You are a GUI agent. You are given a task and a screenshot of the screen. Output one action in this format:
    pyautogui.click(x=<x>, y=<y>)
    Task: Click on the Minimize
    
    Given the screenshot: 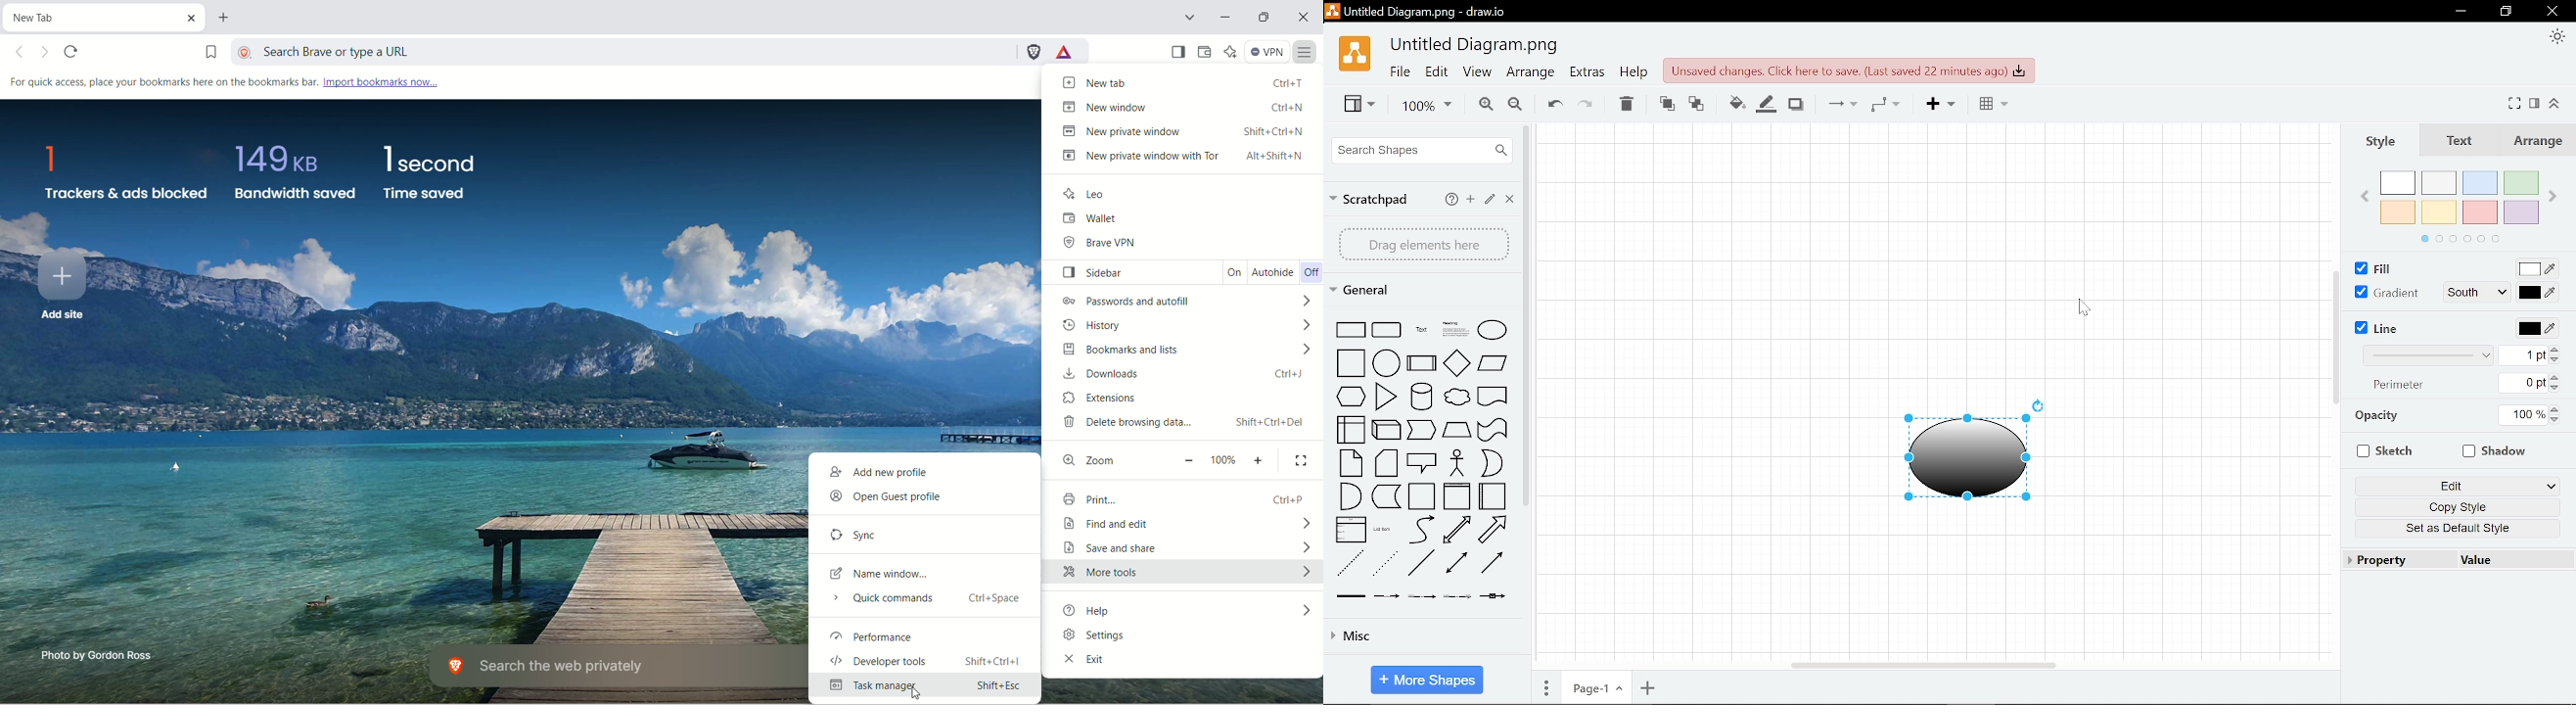 What is the action you would take?
    pyautogui.click(x=2460, y=12)
    